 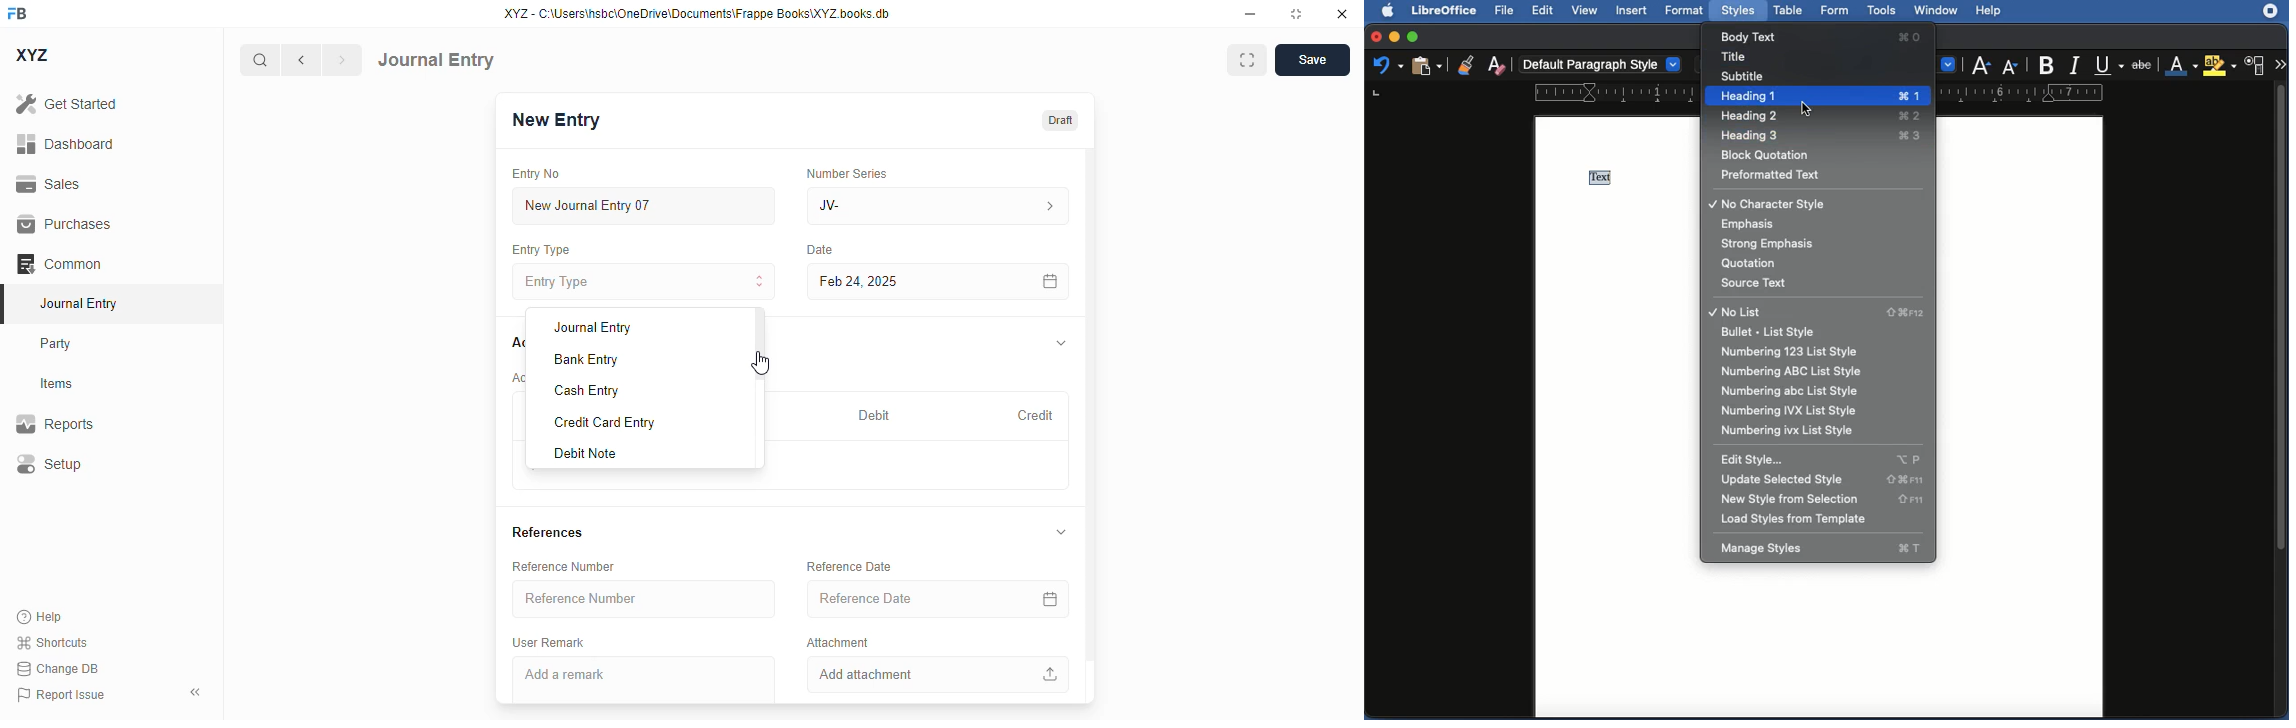 What do you see at coordinates (1090, 426) in the screenshot?
I see `vertical scroll bar` at bounding box center [1090, 426].